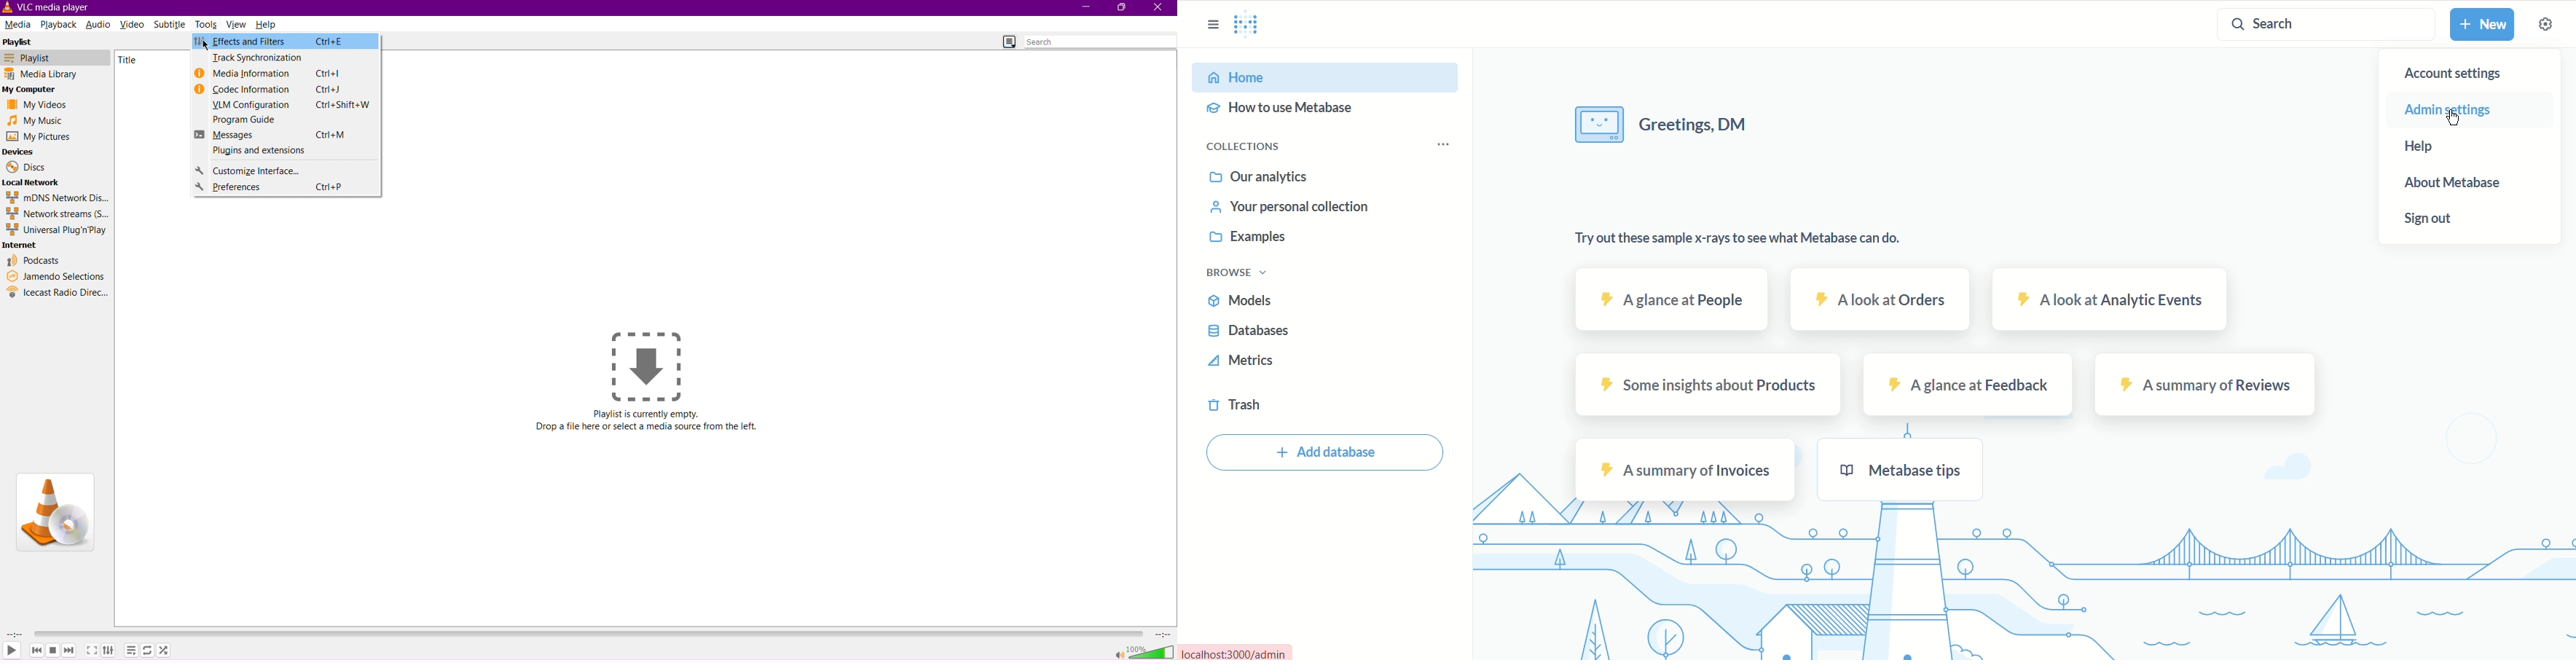  I want to click on Program Guide, so click(286, 120).